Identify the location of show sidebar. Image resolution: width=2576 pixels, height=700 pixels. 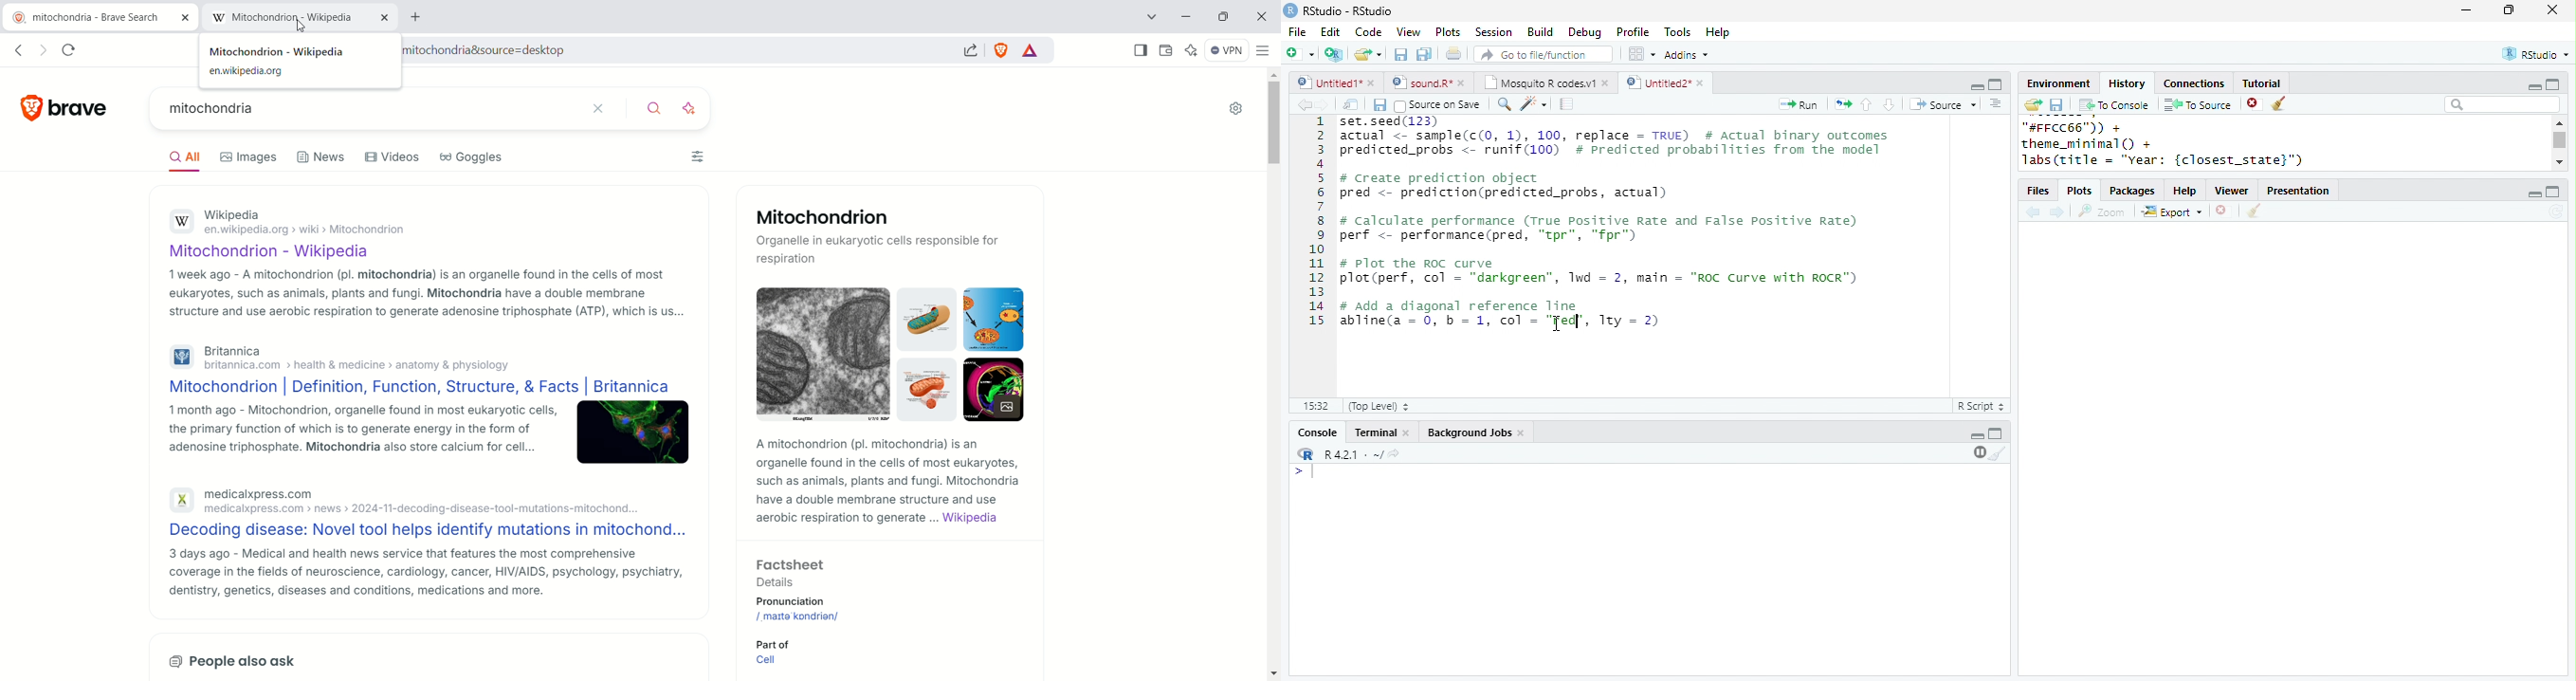
(1141, 50).